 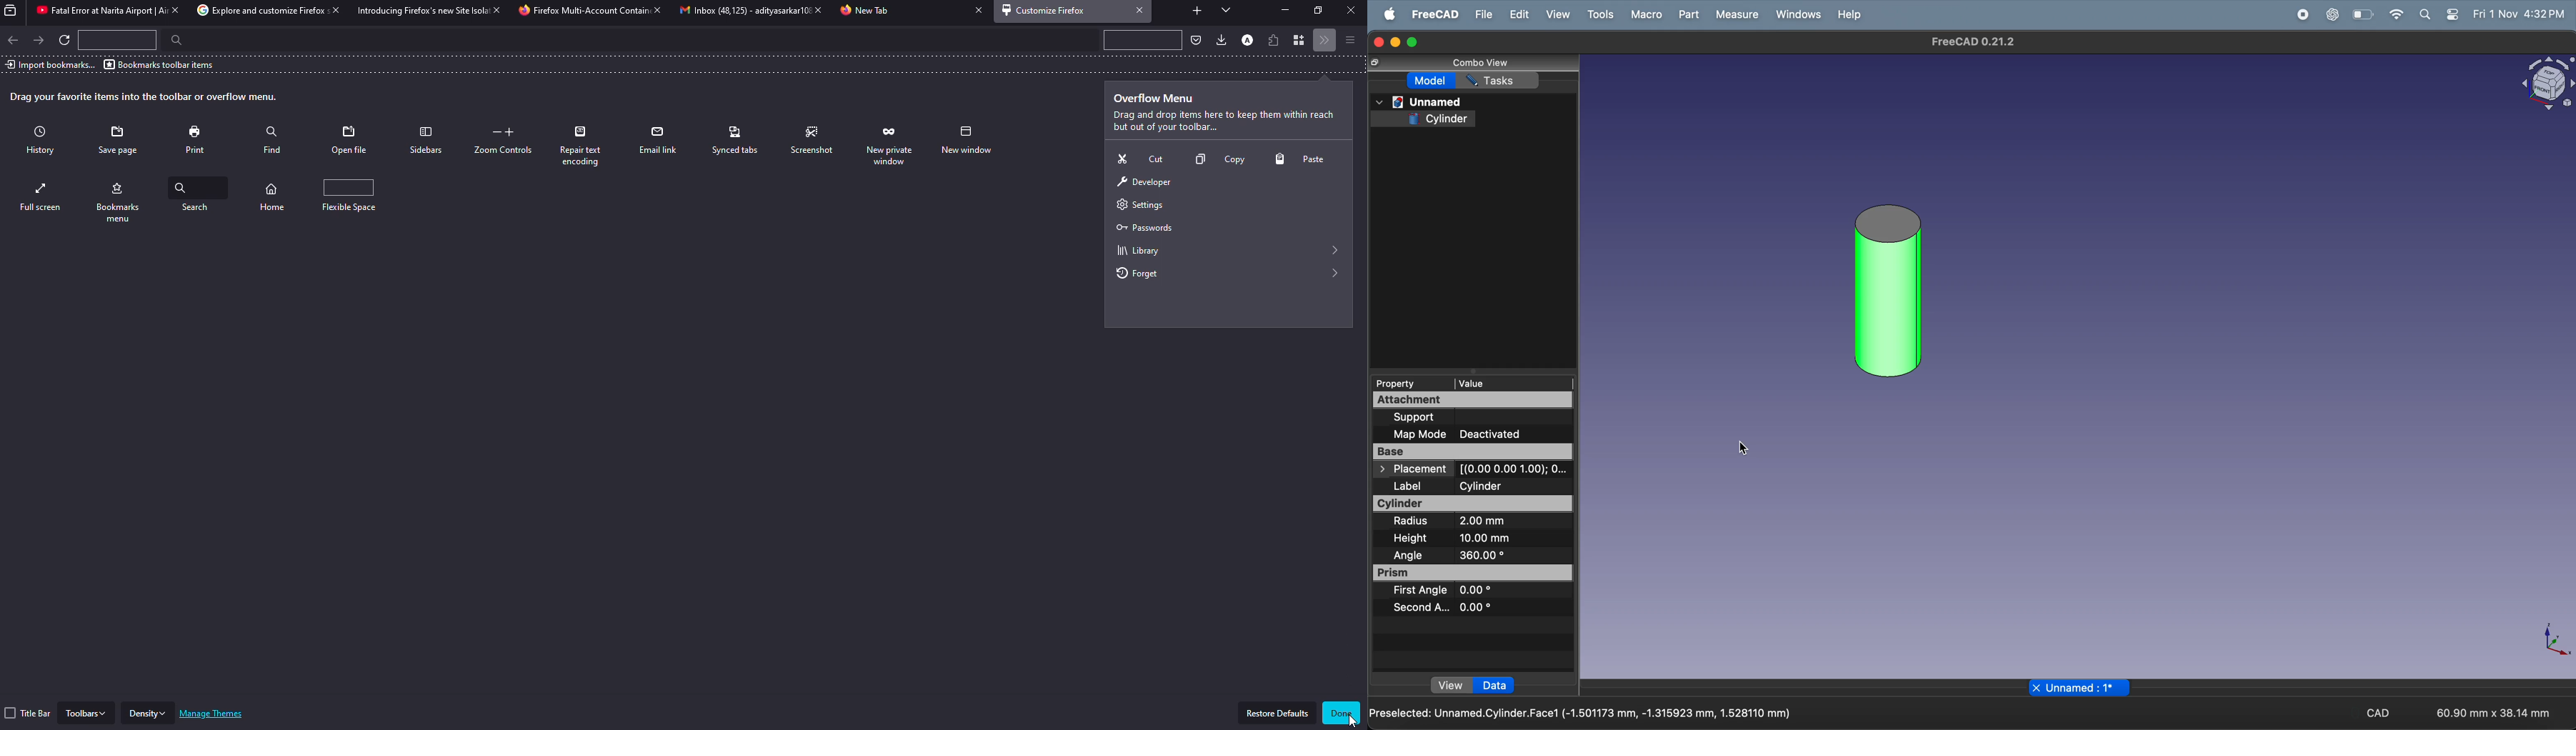 I want to click on help, so click(x=1847, y=17).